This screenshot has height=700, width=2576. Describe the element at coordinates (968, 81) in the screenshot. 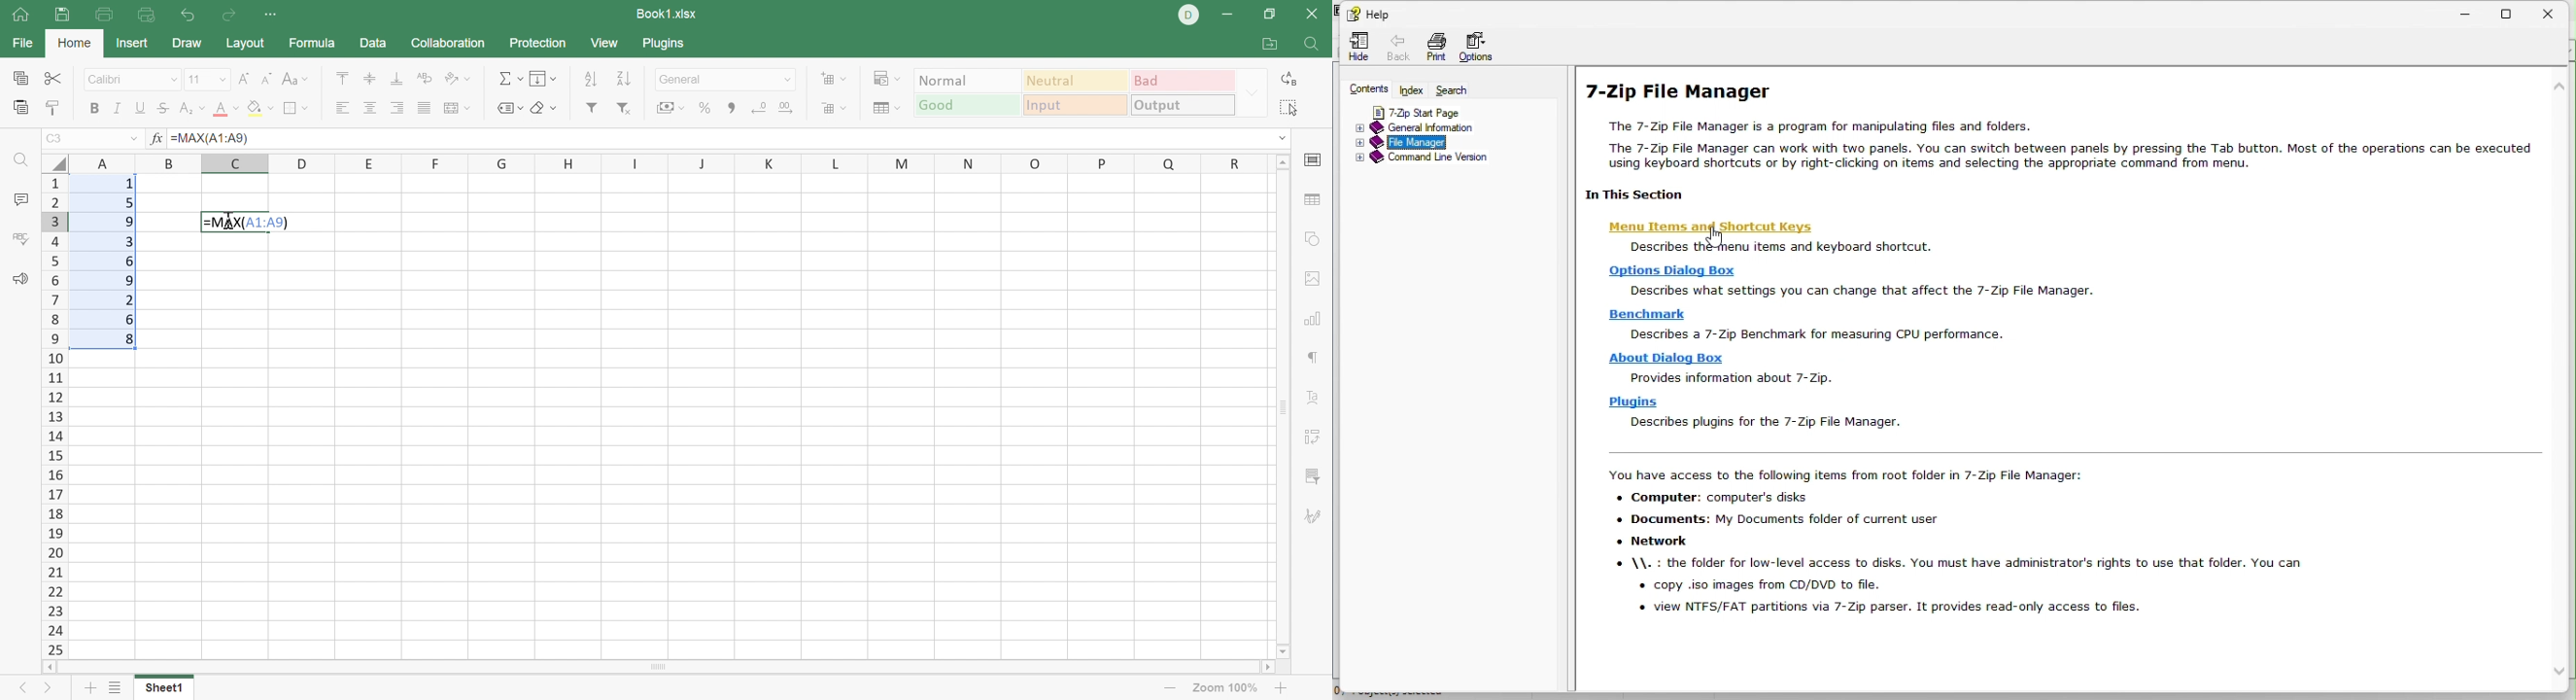

I see `Normal` at that location.